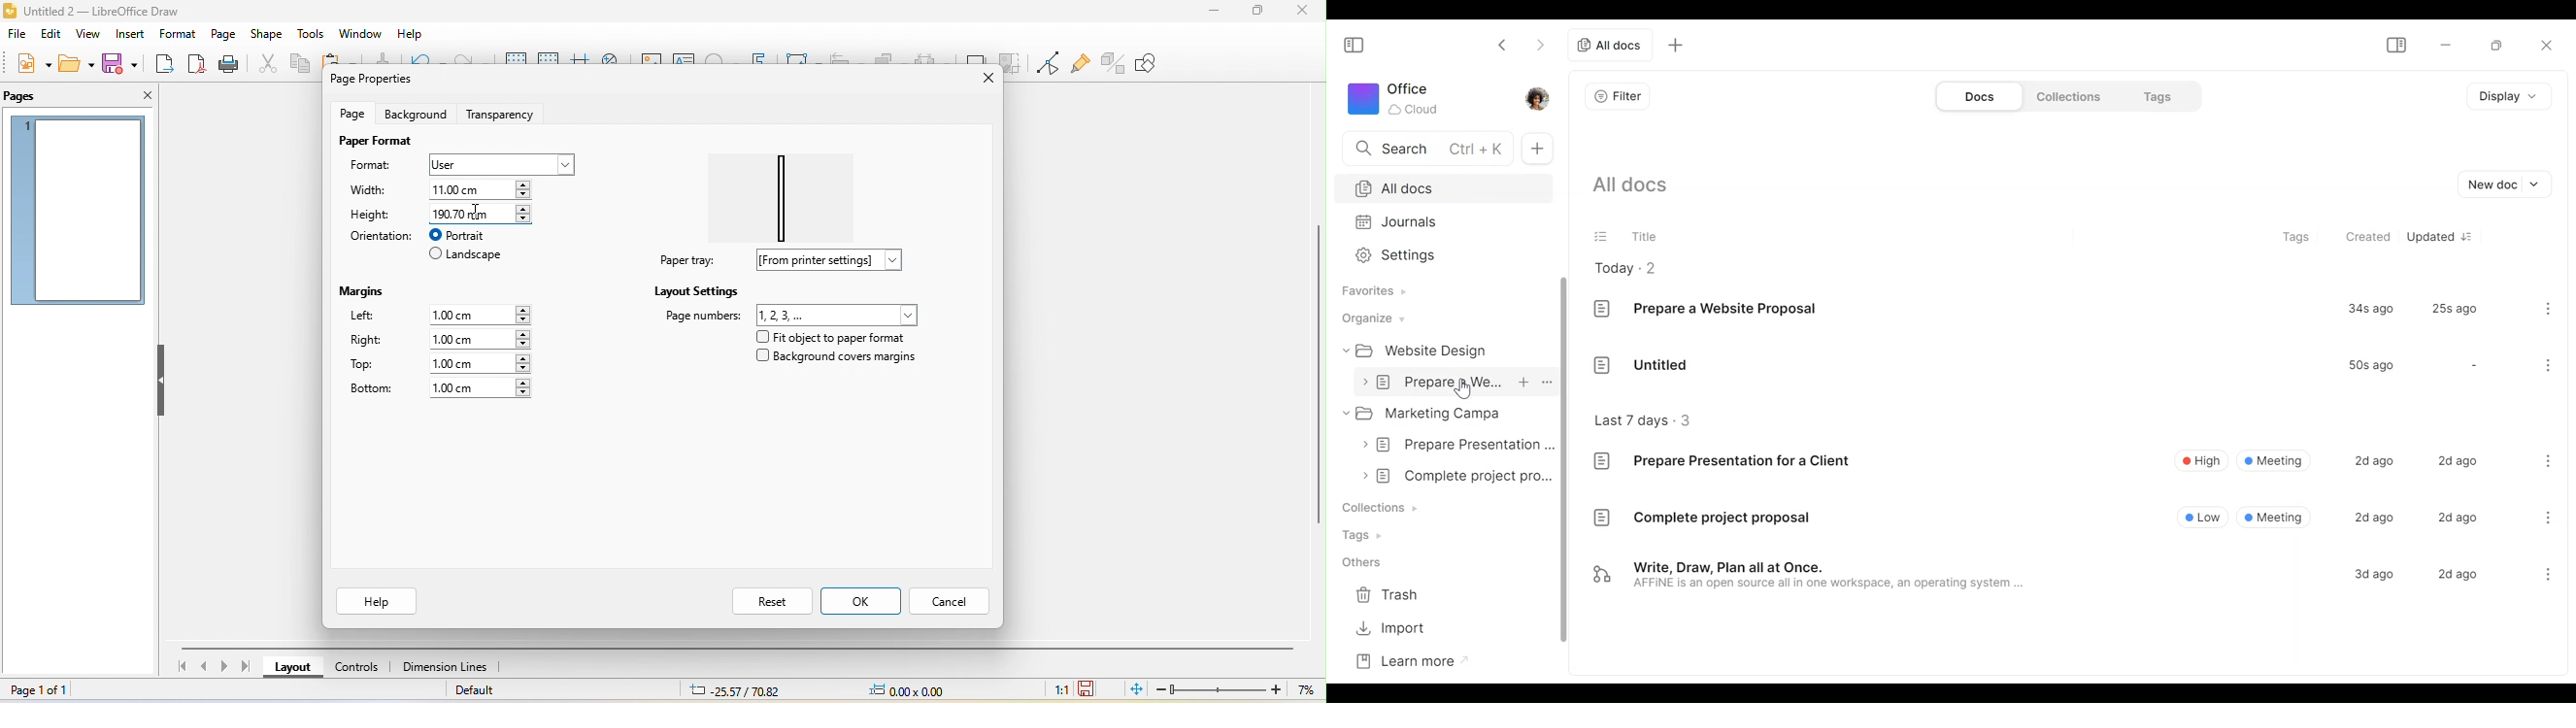 This screenshot has width=2576, height=728. Describe the element at coordinates (49, 690) in the screenshot. I see `page 1 of 1` at that location.